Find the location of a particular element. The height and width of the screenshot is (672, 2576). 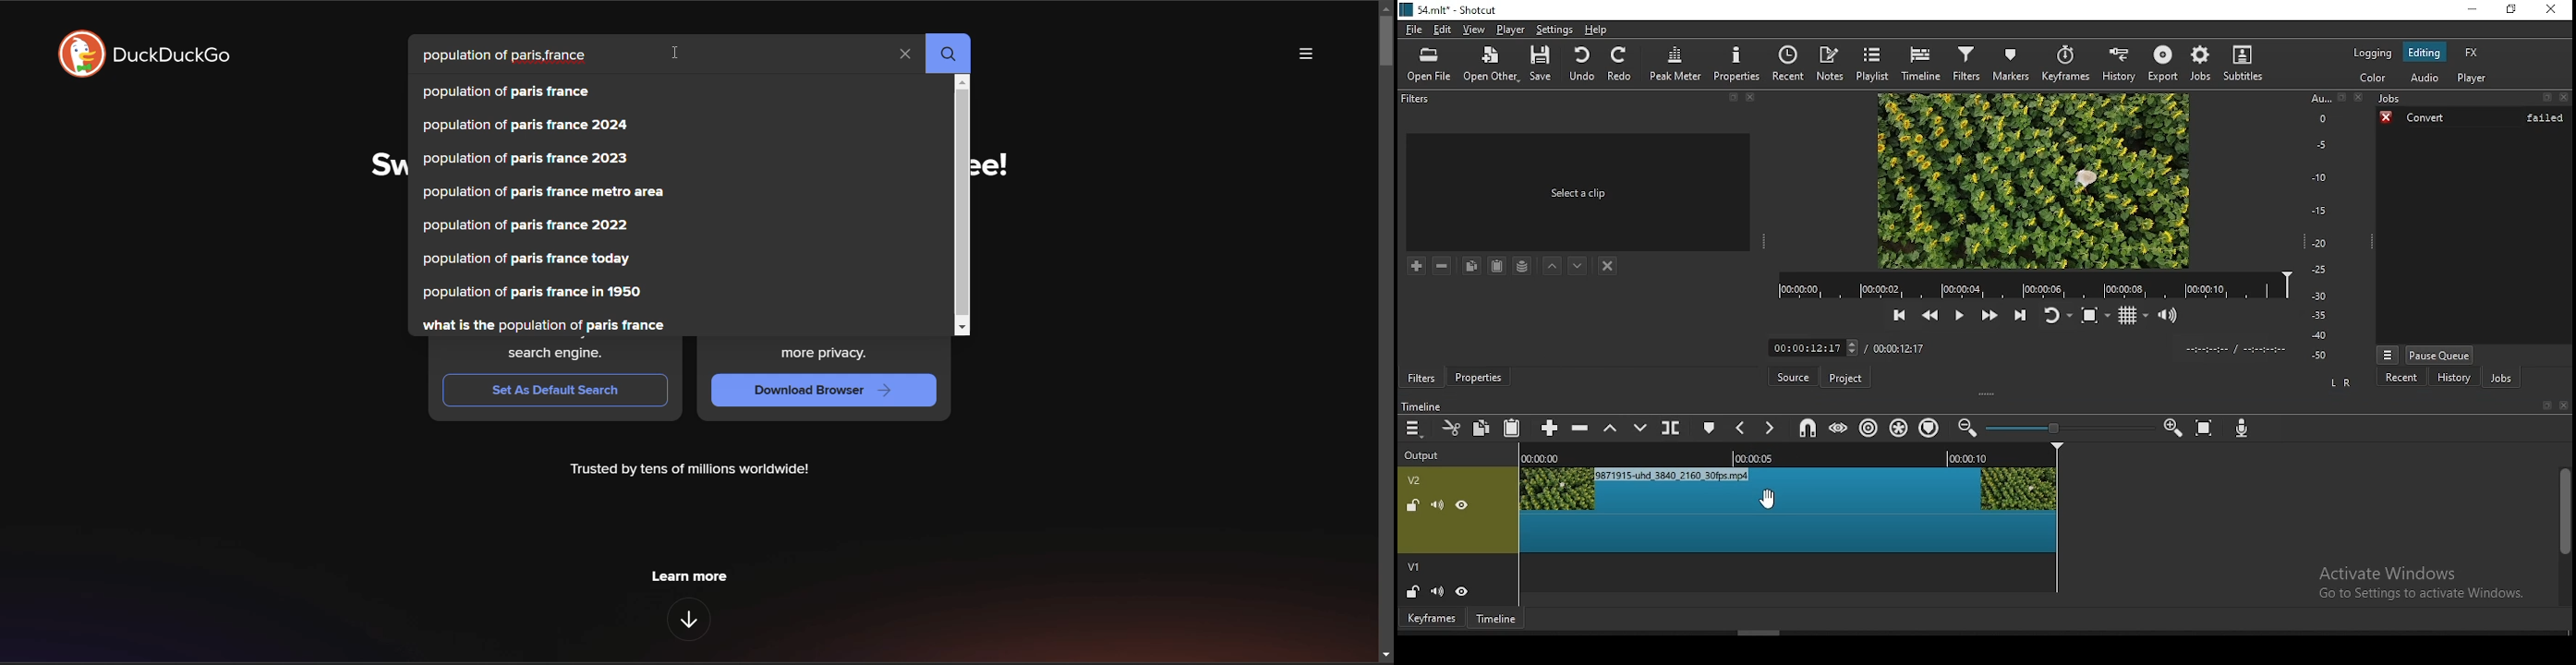

recent is located at coordinates (1791, 64).